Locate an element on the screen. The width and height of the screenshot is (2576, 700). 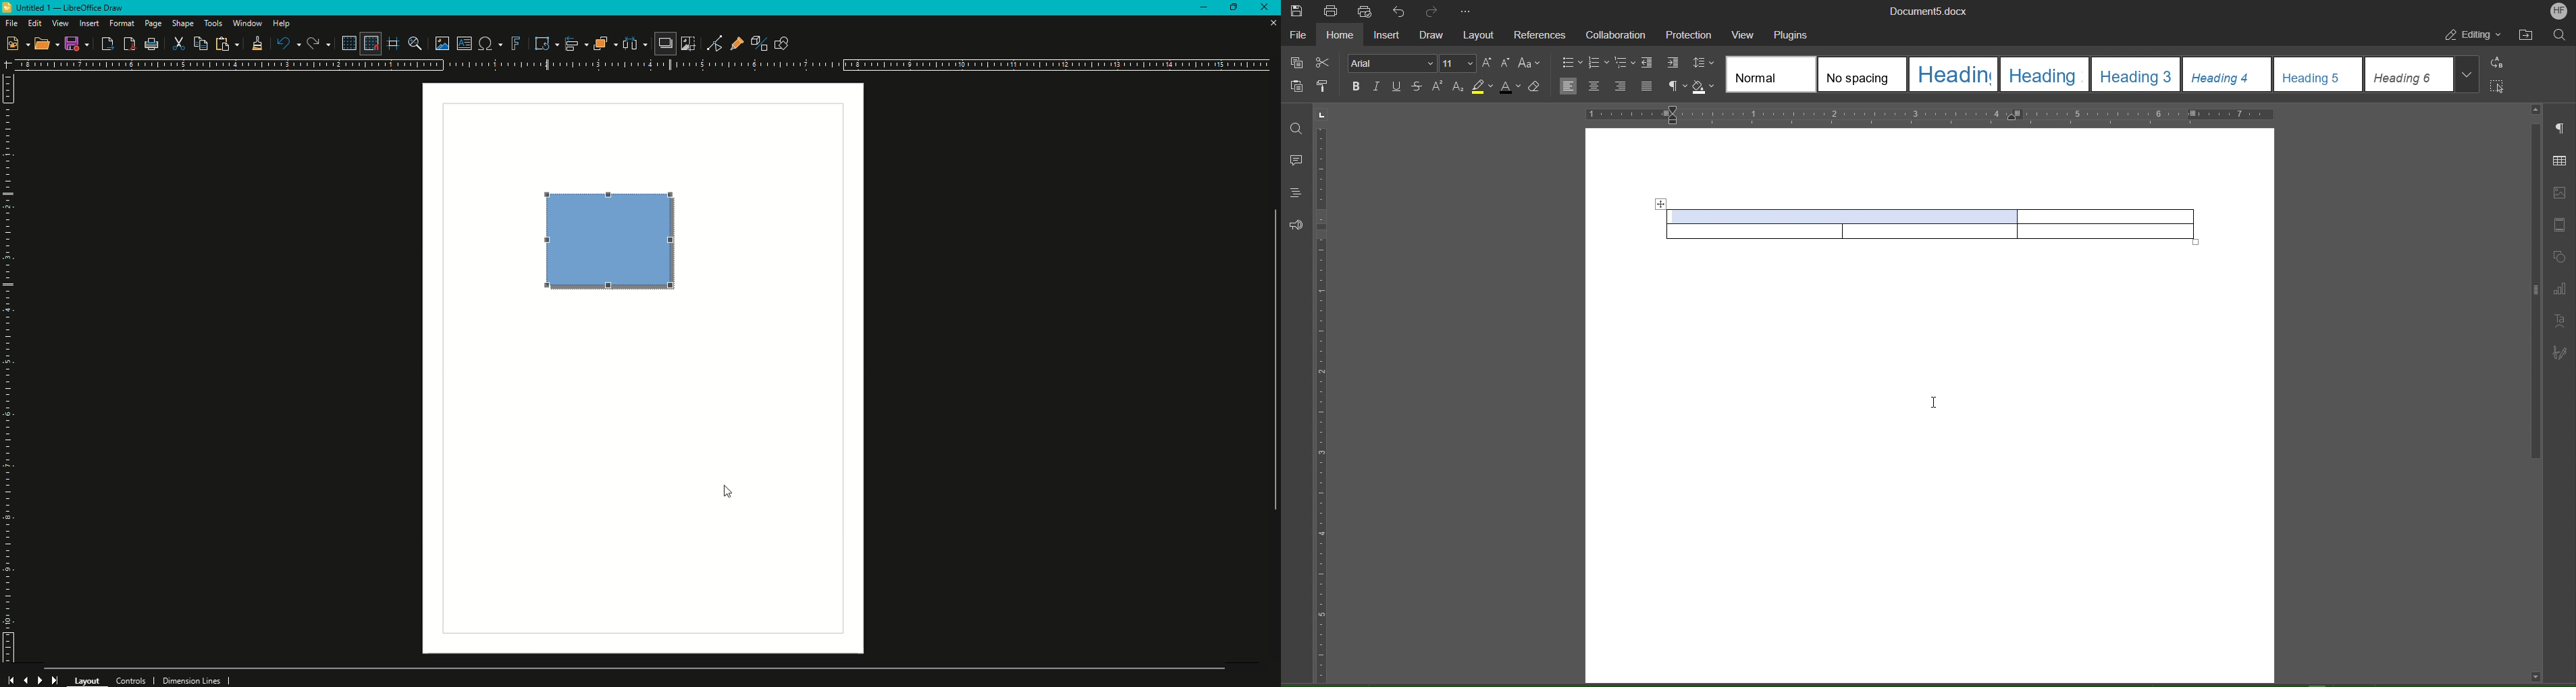
Copy is located at coordinates (1294, 61).